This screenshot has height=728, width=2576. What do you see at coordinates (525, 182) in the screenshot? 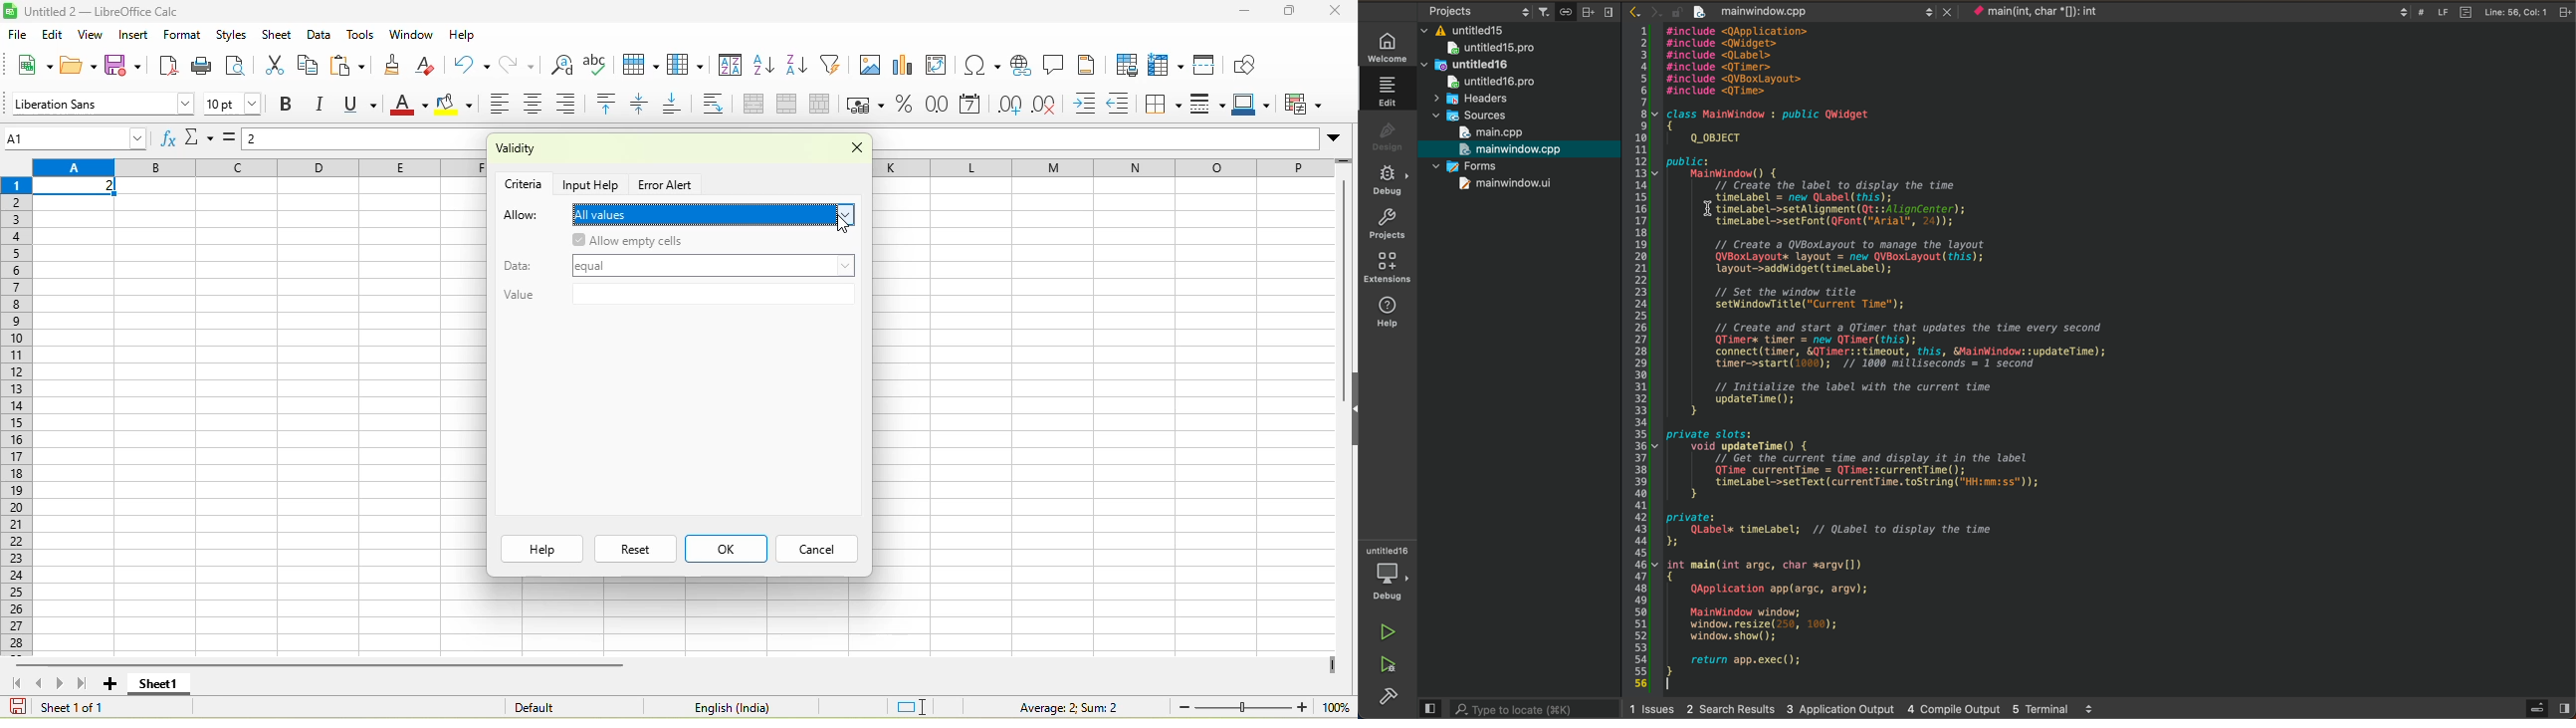
I see `criteria` at bounding box center [525, 182].